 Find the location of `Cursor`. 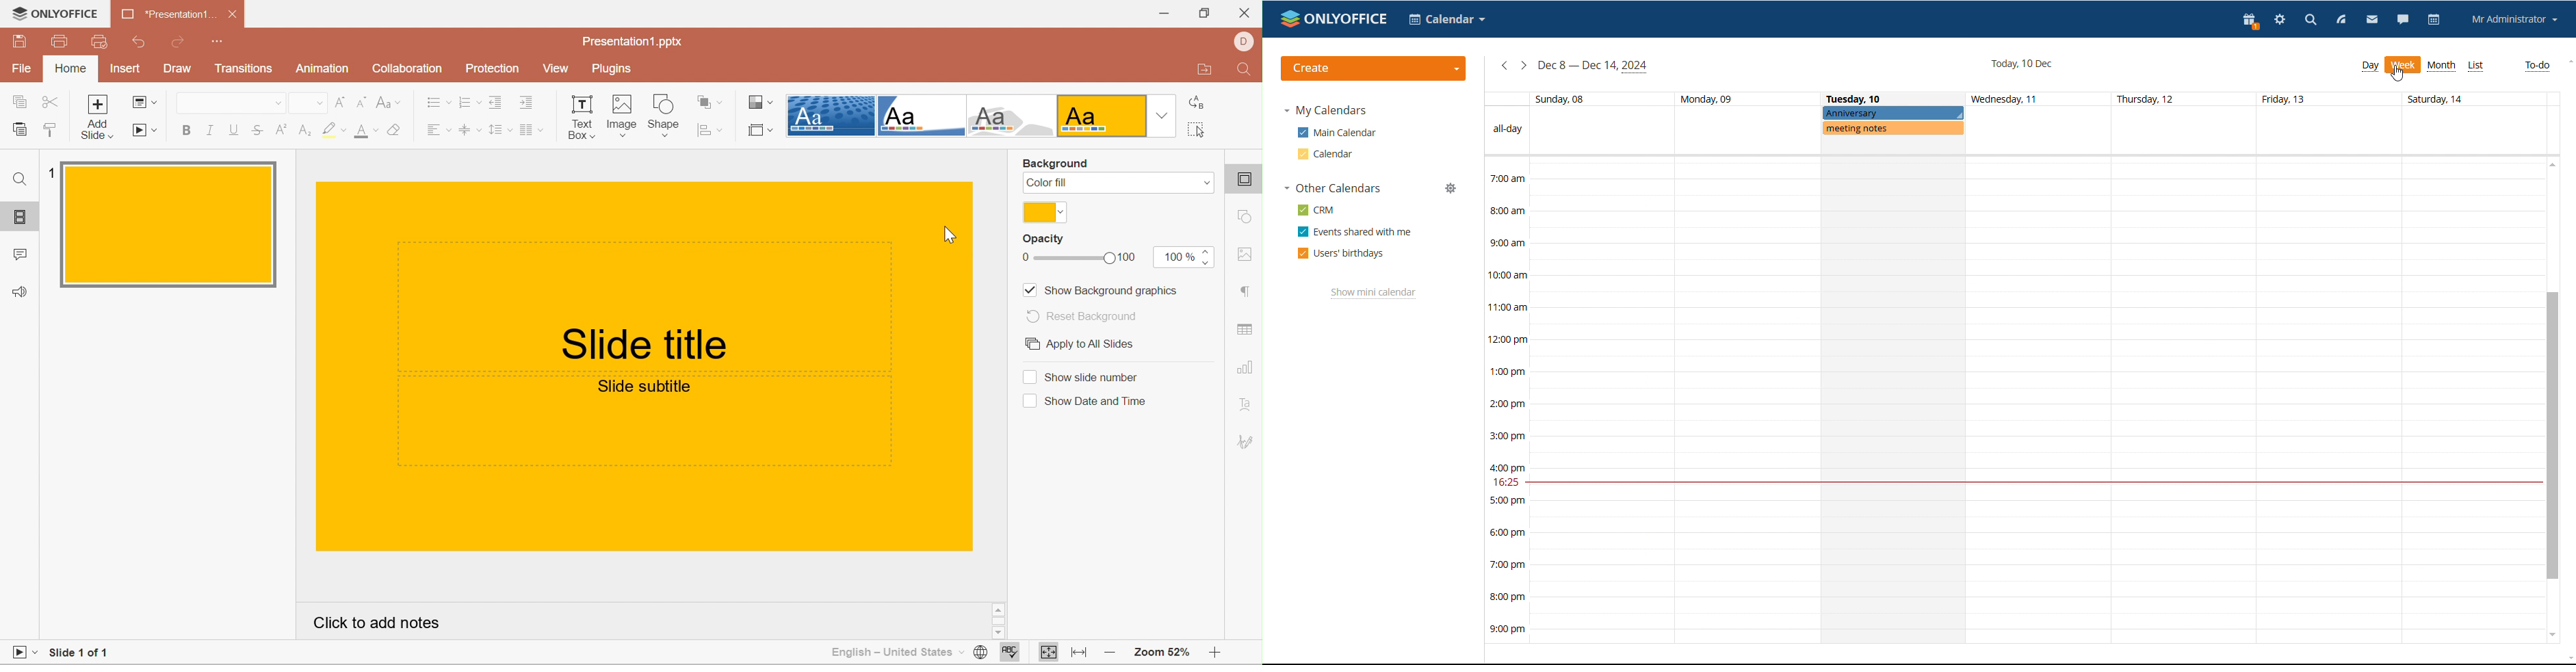

Cursor is located at coordinates (951, 233).